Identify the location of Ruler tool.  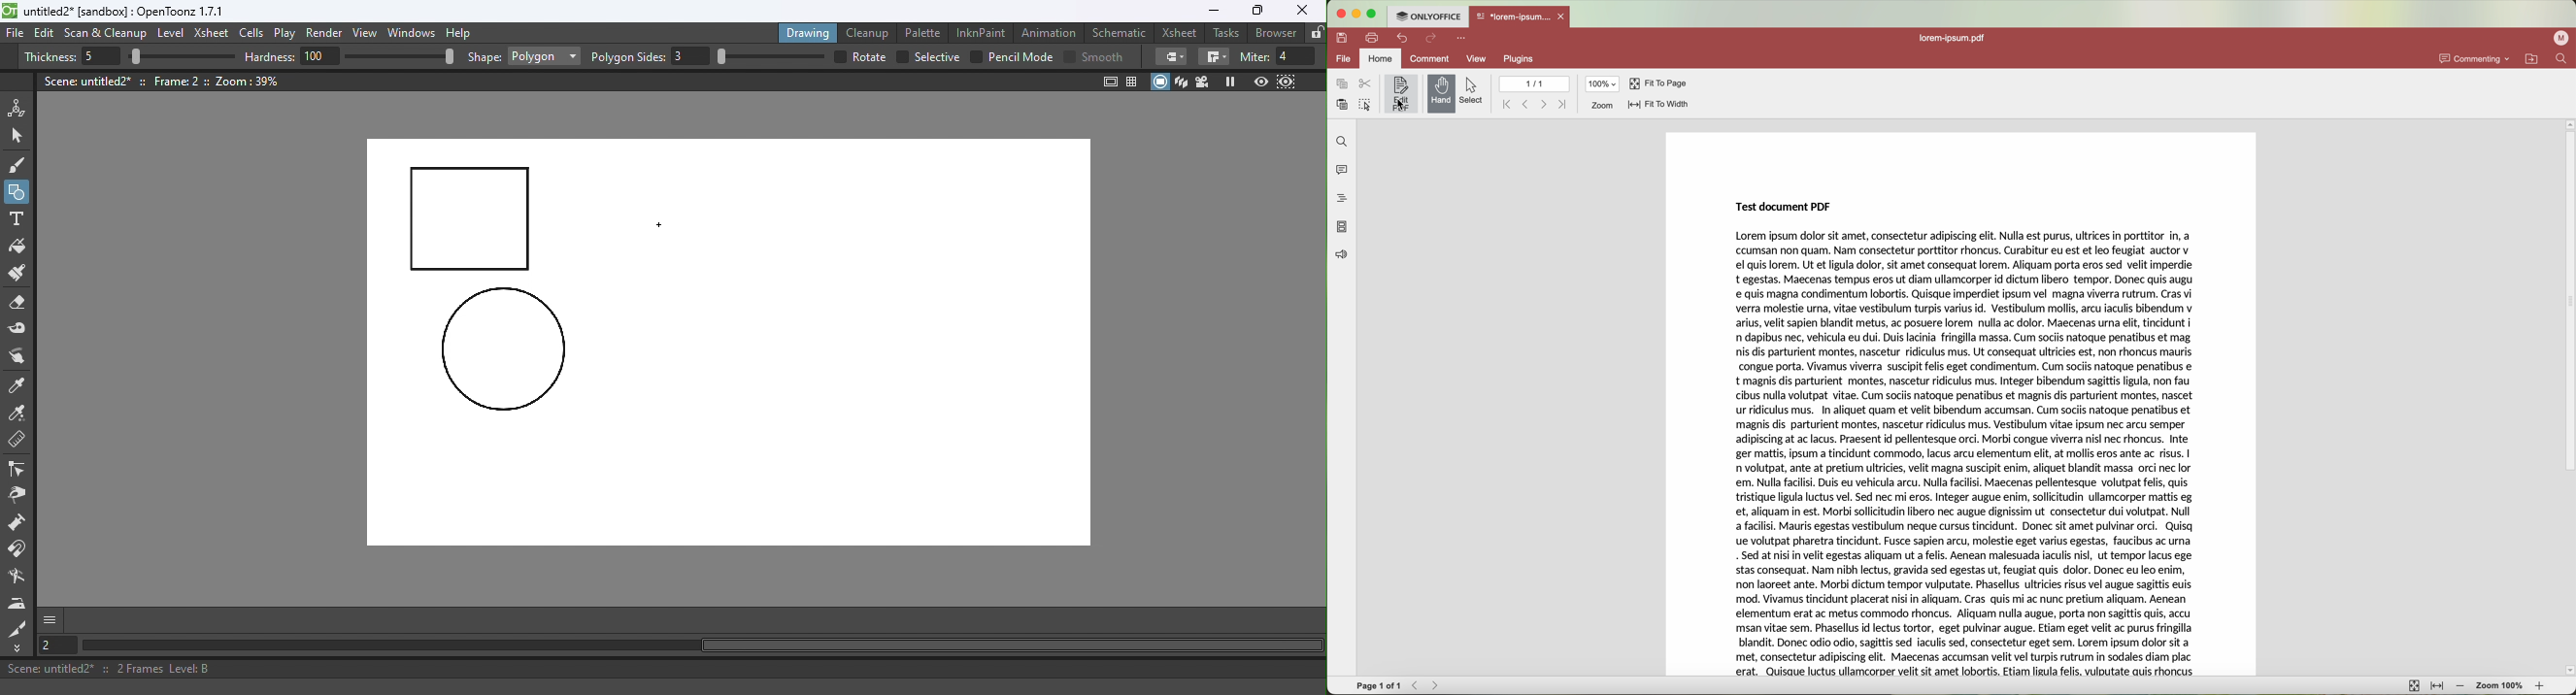
(17, 442).